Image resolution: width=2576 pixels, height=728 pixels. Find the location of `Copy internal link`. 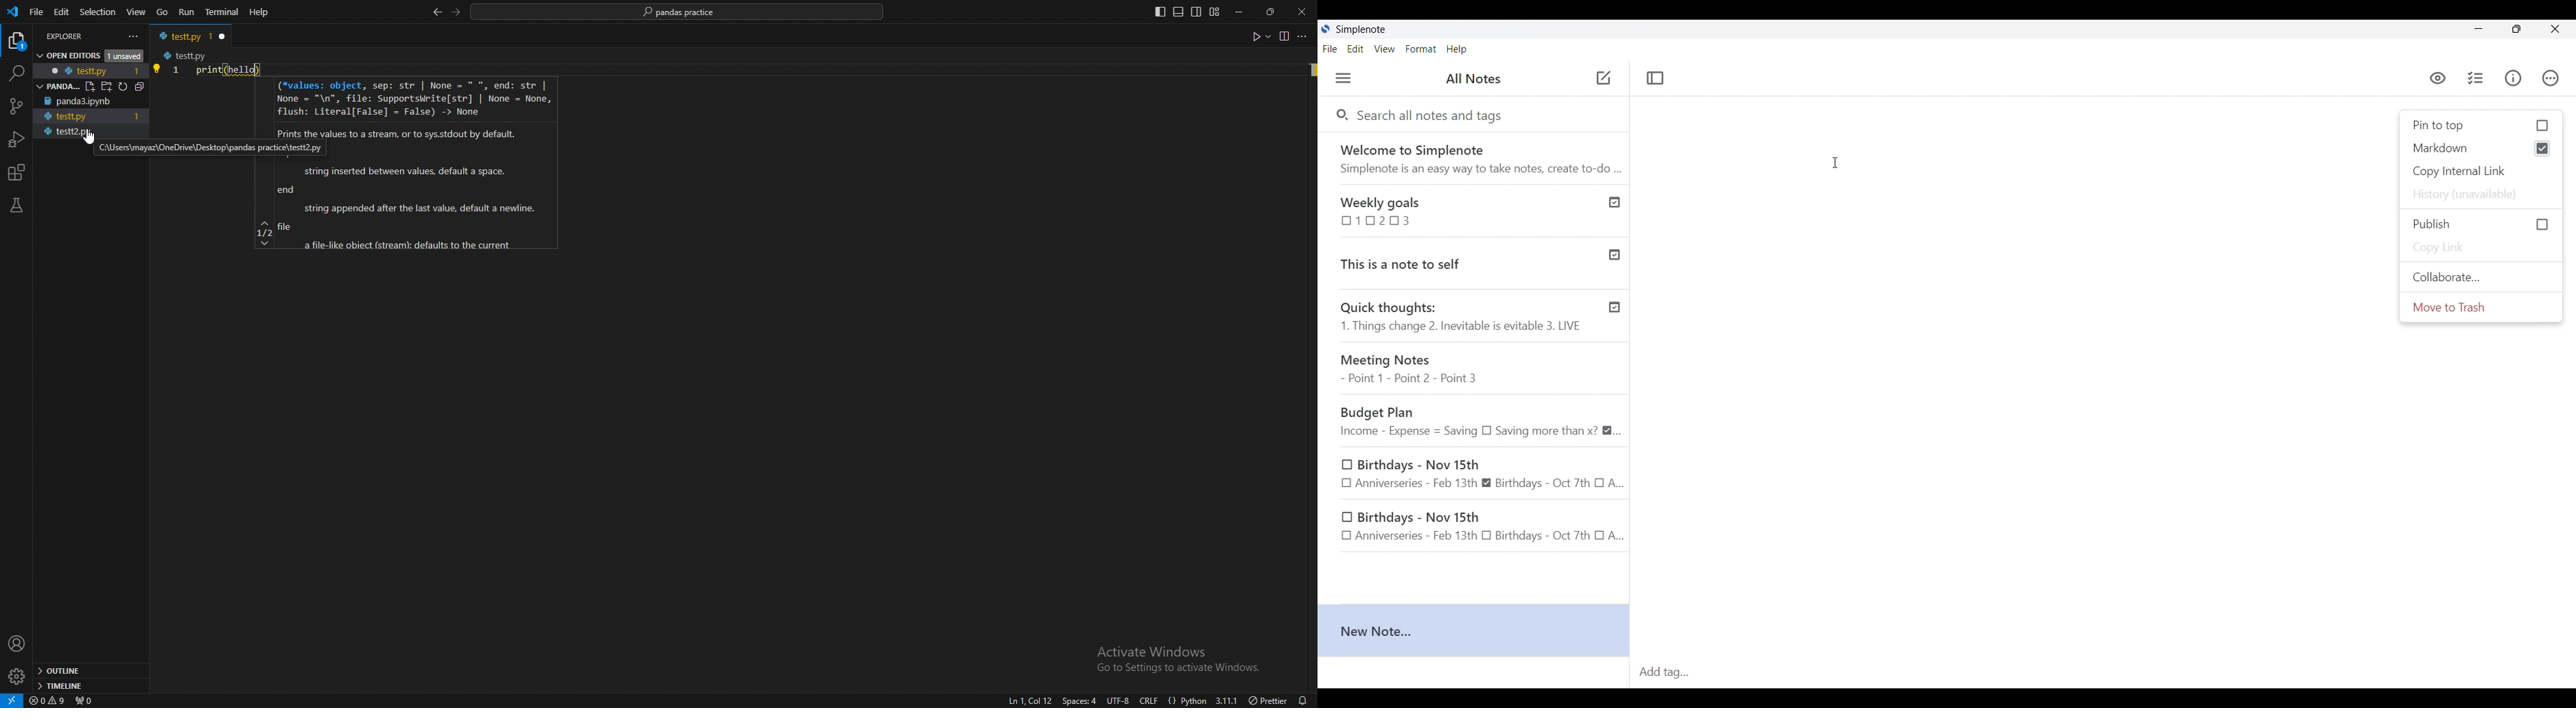

Copy internal link is located at coordinates (2481, 172).